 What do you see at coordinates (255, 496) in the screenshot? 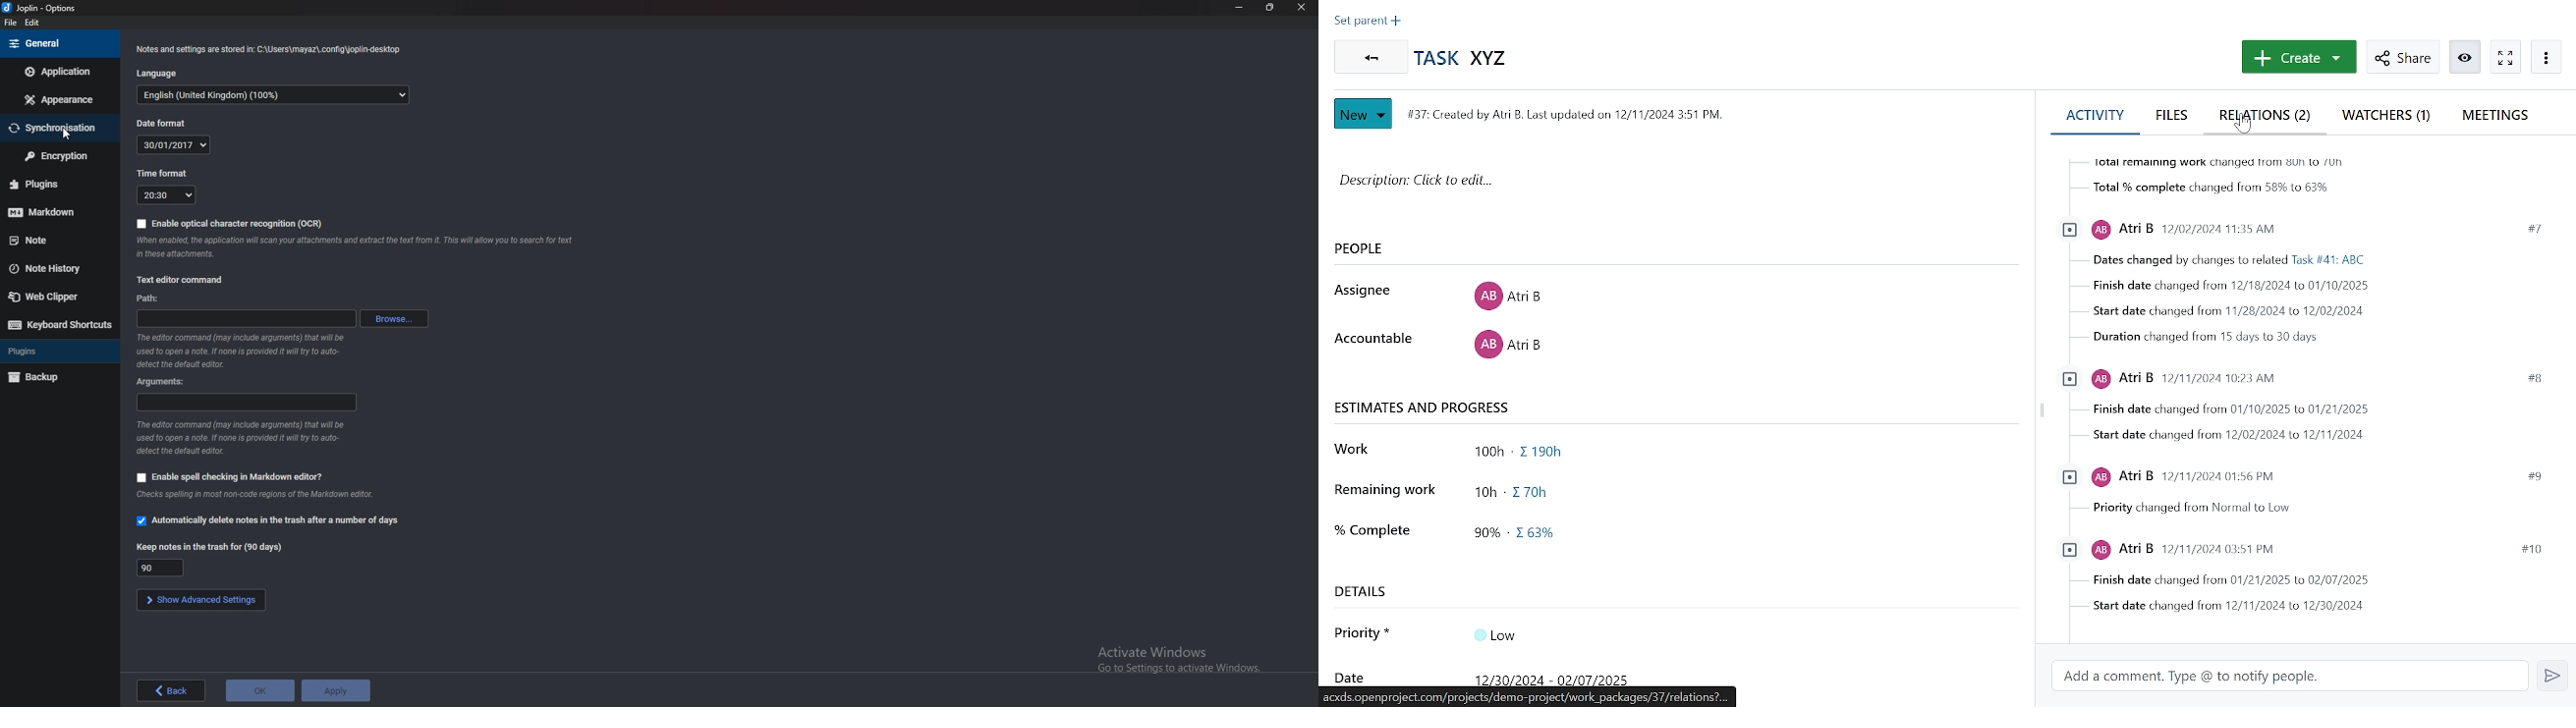
I see `info` at bounding box center [255, 496].